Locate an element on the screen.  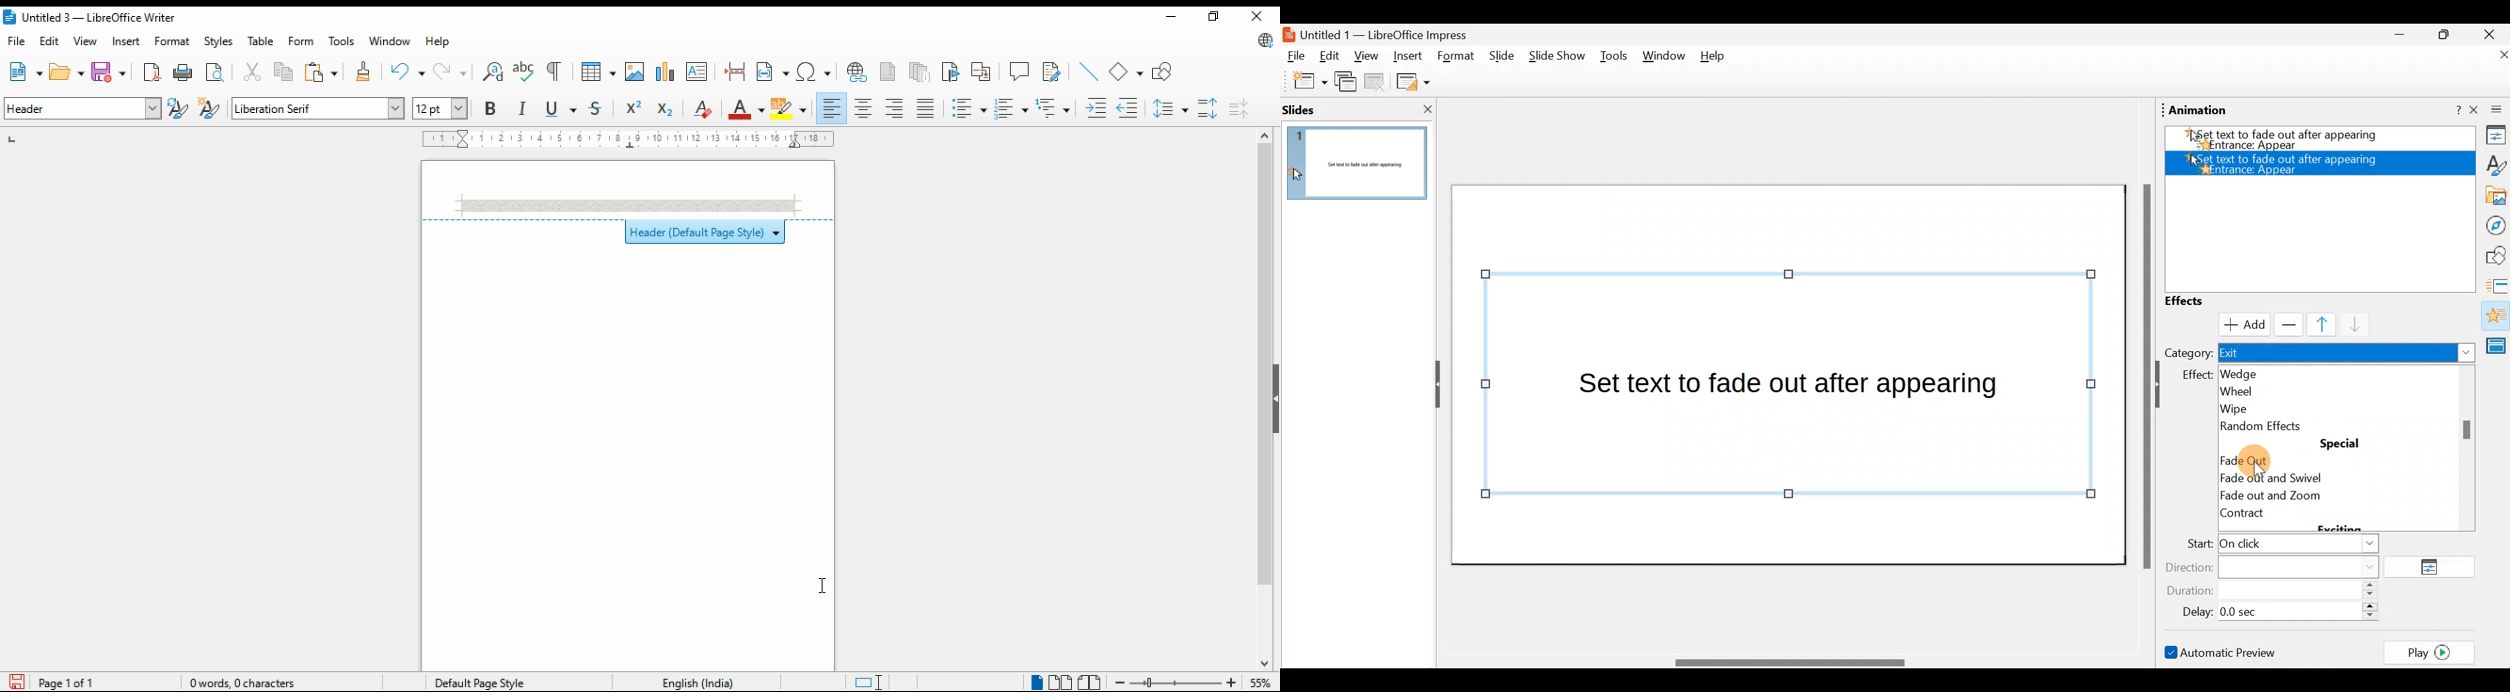
italics is located at coordinates (523, 108).